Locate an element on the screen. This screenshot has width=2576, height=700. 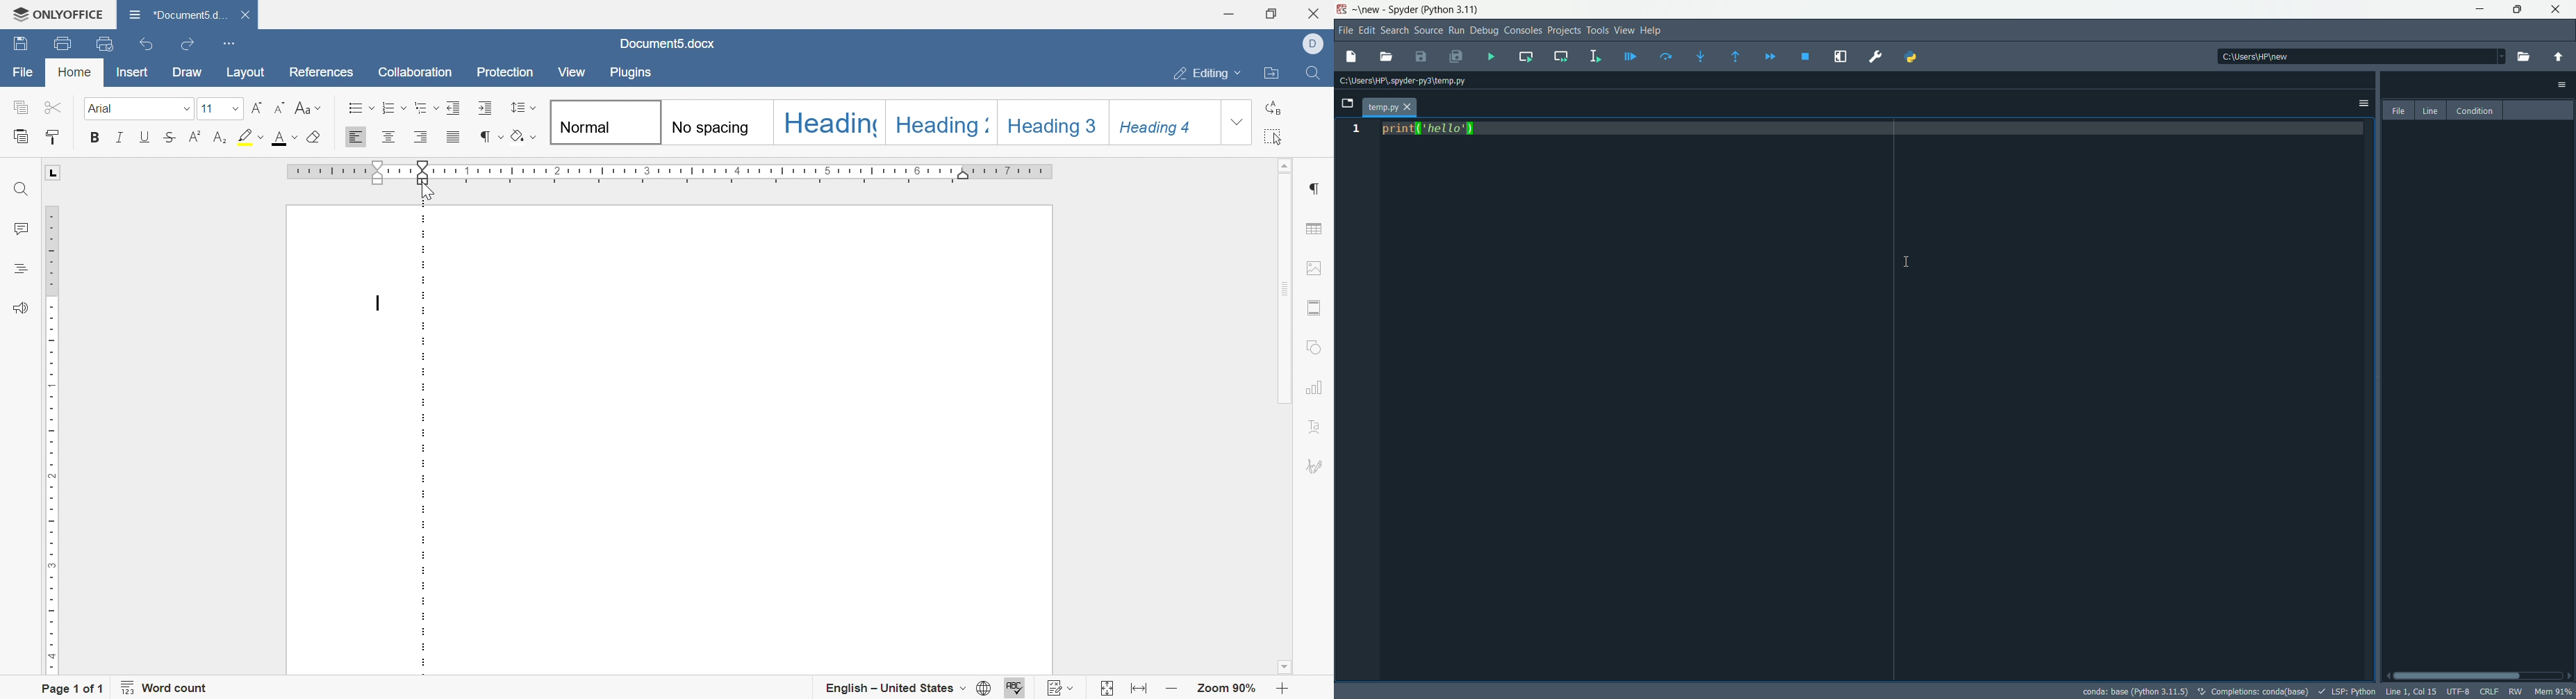
customize quick access settings is located at coordinates (230, 42).